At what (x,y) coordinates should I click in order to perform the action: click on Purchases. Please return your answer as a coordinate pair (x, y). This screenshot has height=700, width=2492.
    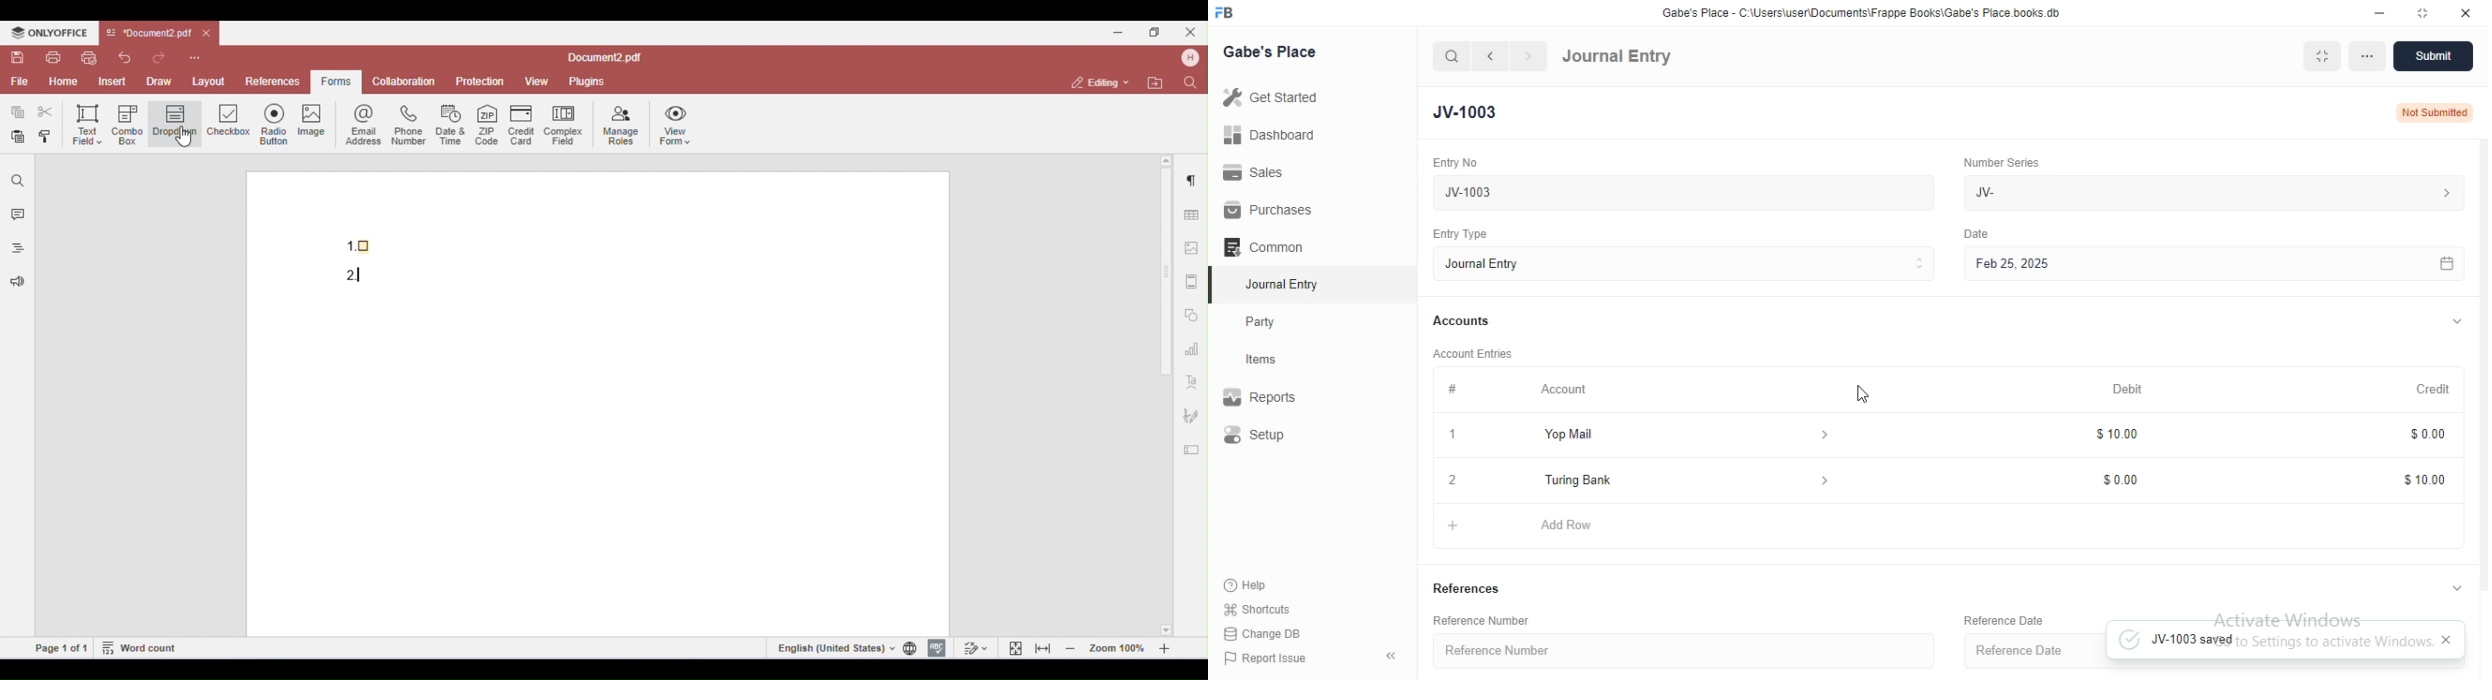
    Looking at the image, I should click on (1266, 210).